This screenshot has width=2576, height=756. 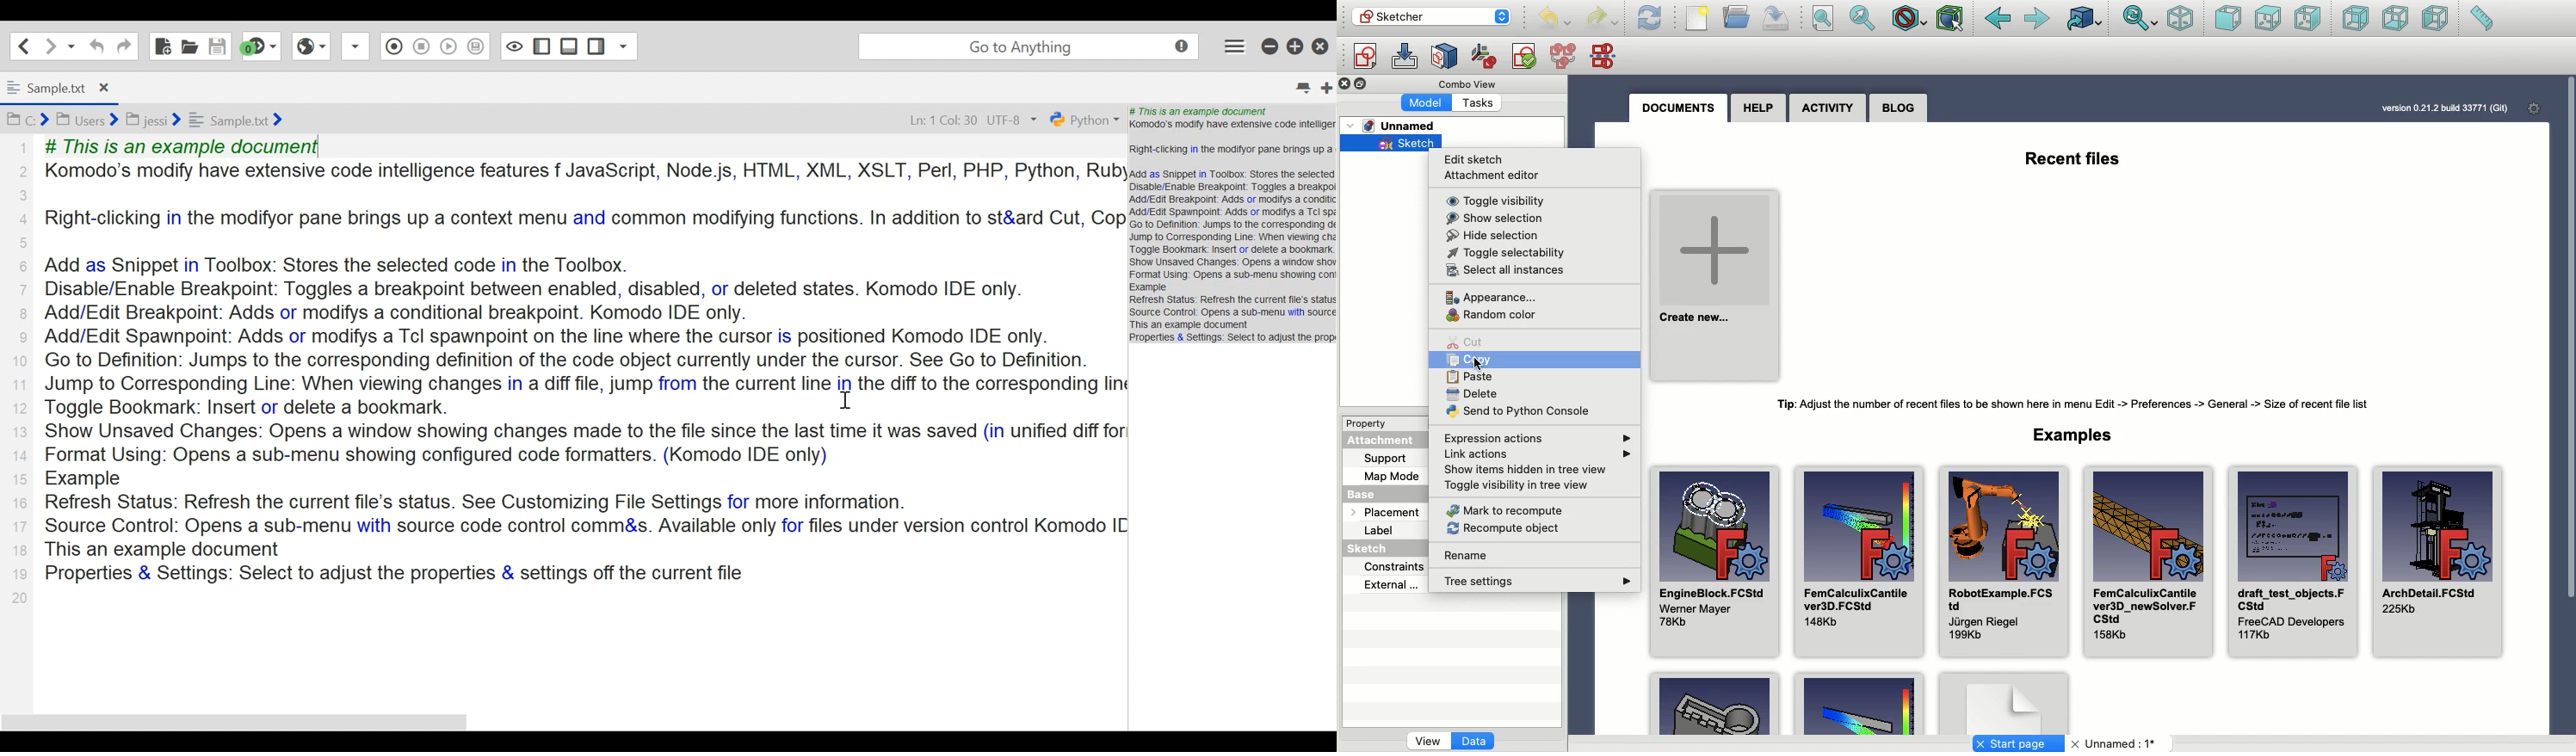 I want to click on Support, so click(x=1393, y=459).